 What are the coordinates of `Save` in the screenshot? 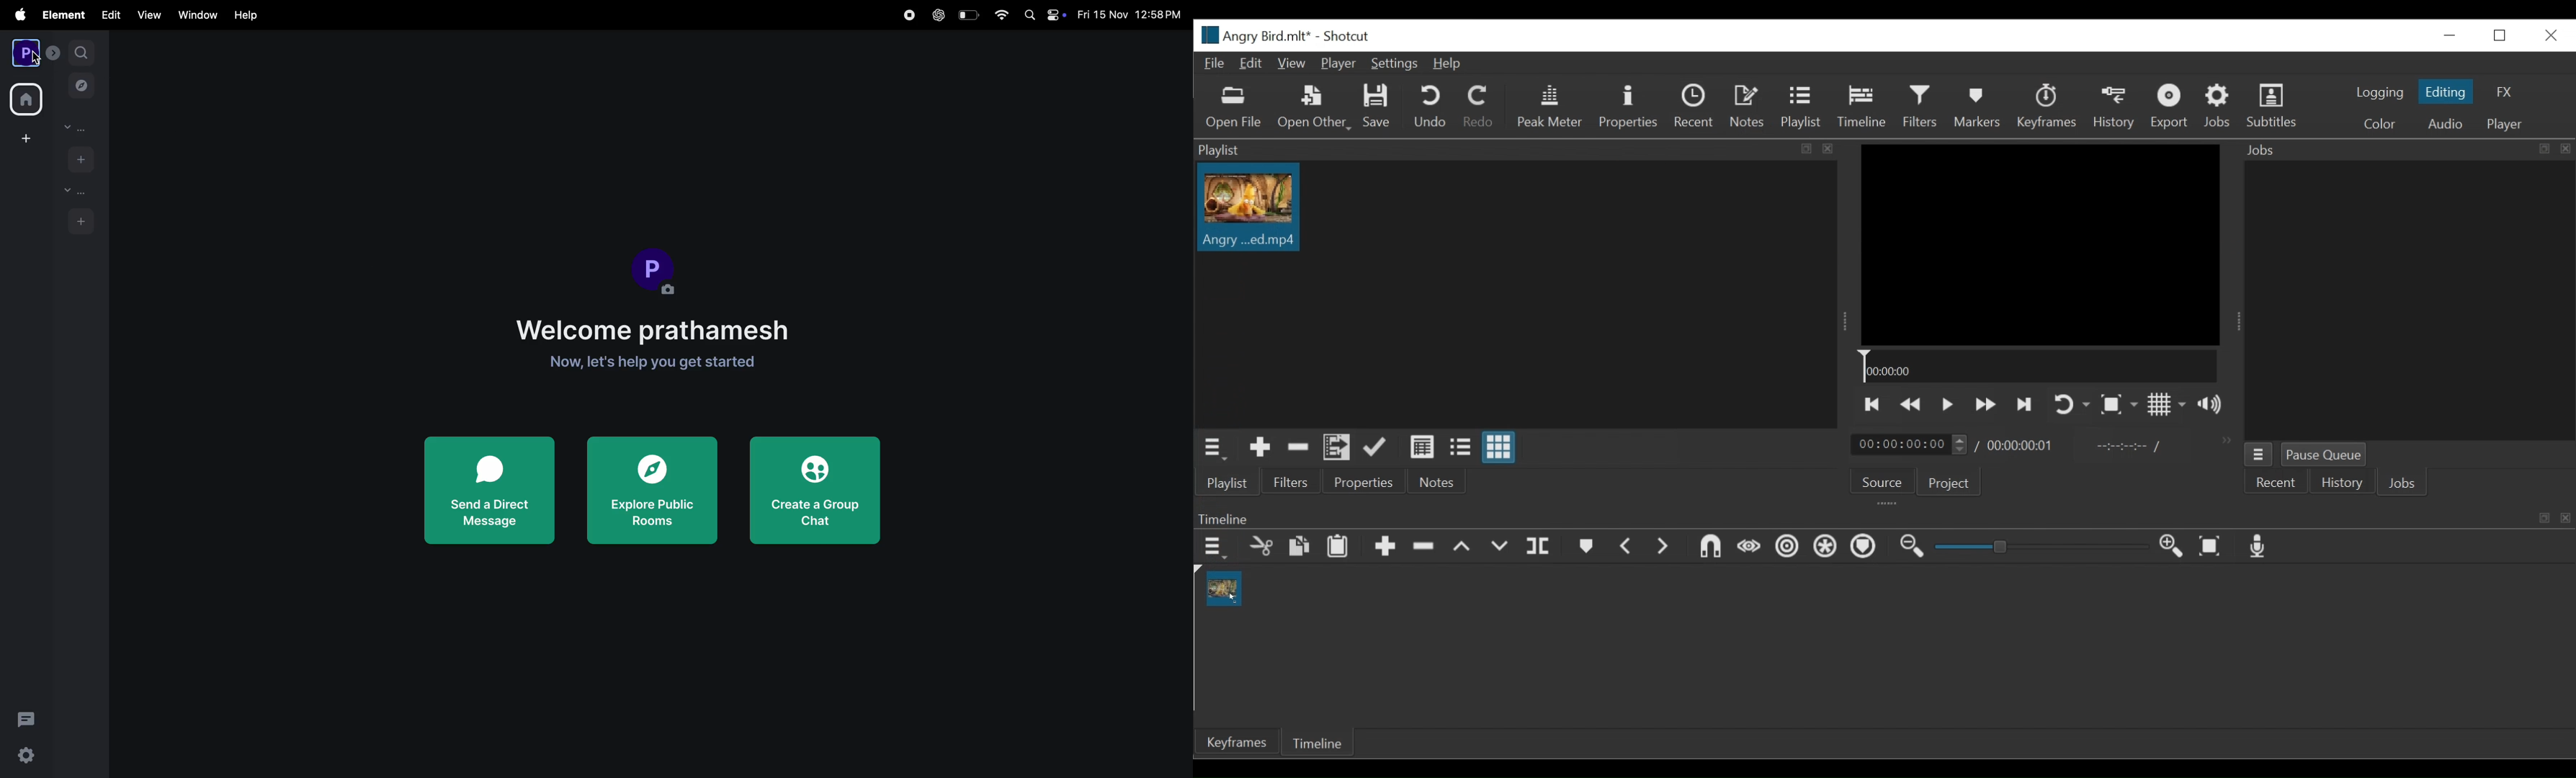 It's located at (1378, 107).